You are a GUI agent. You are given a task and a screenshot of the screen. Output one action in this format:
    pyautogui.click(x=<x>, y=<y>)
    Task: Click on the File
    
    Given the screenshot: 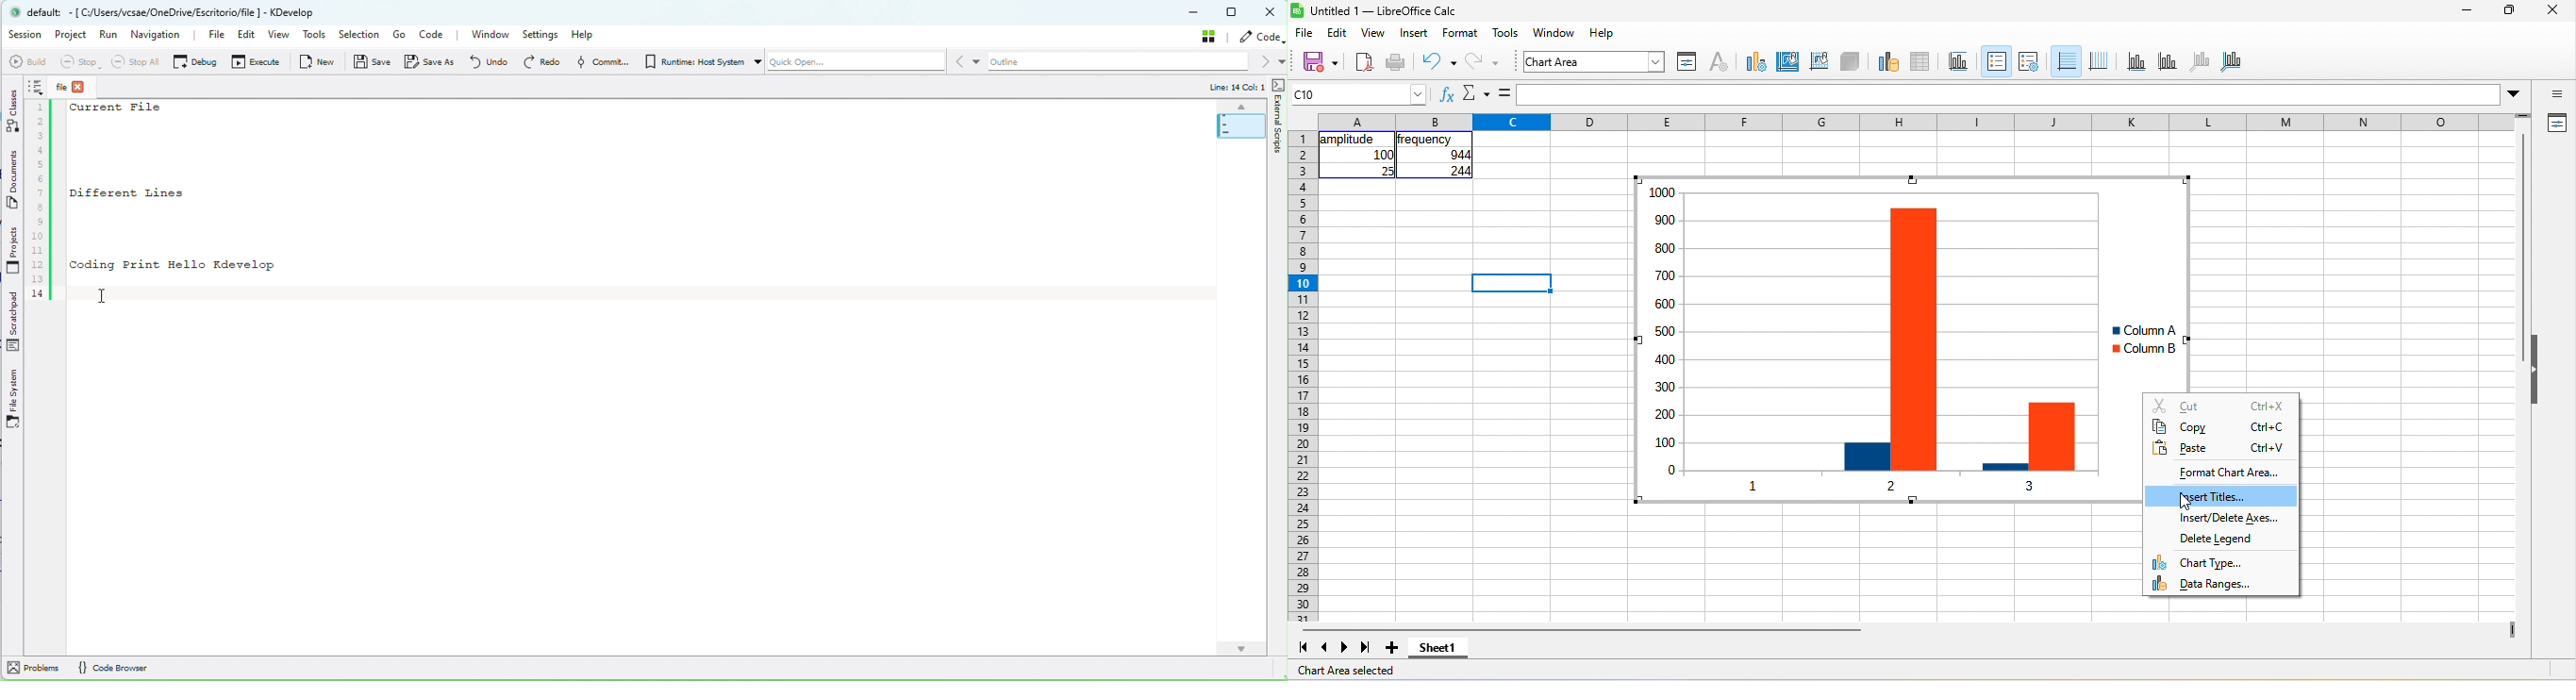 What is the action you would take?
    pyautogui.click(x=207, y=35)
    